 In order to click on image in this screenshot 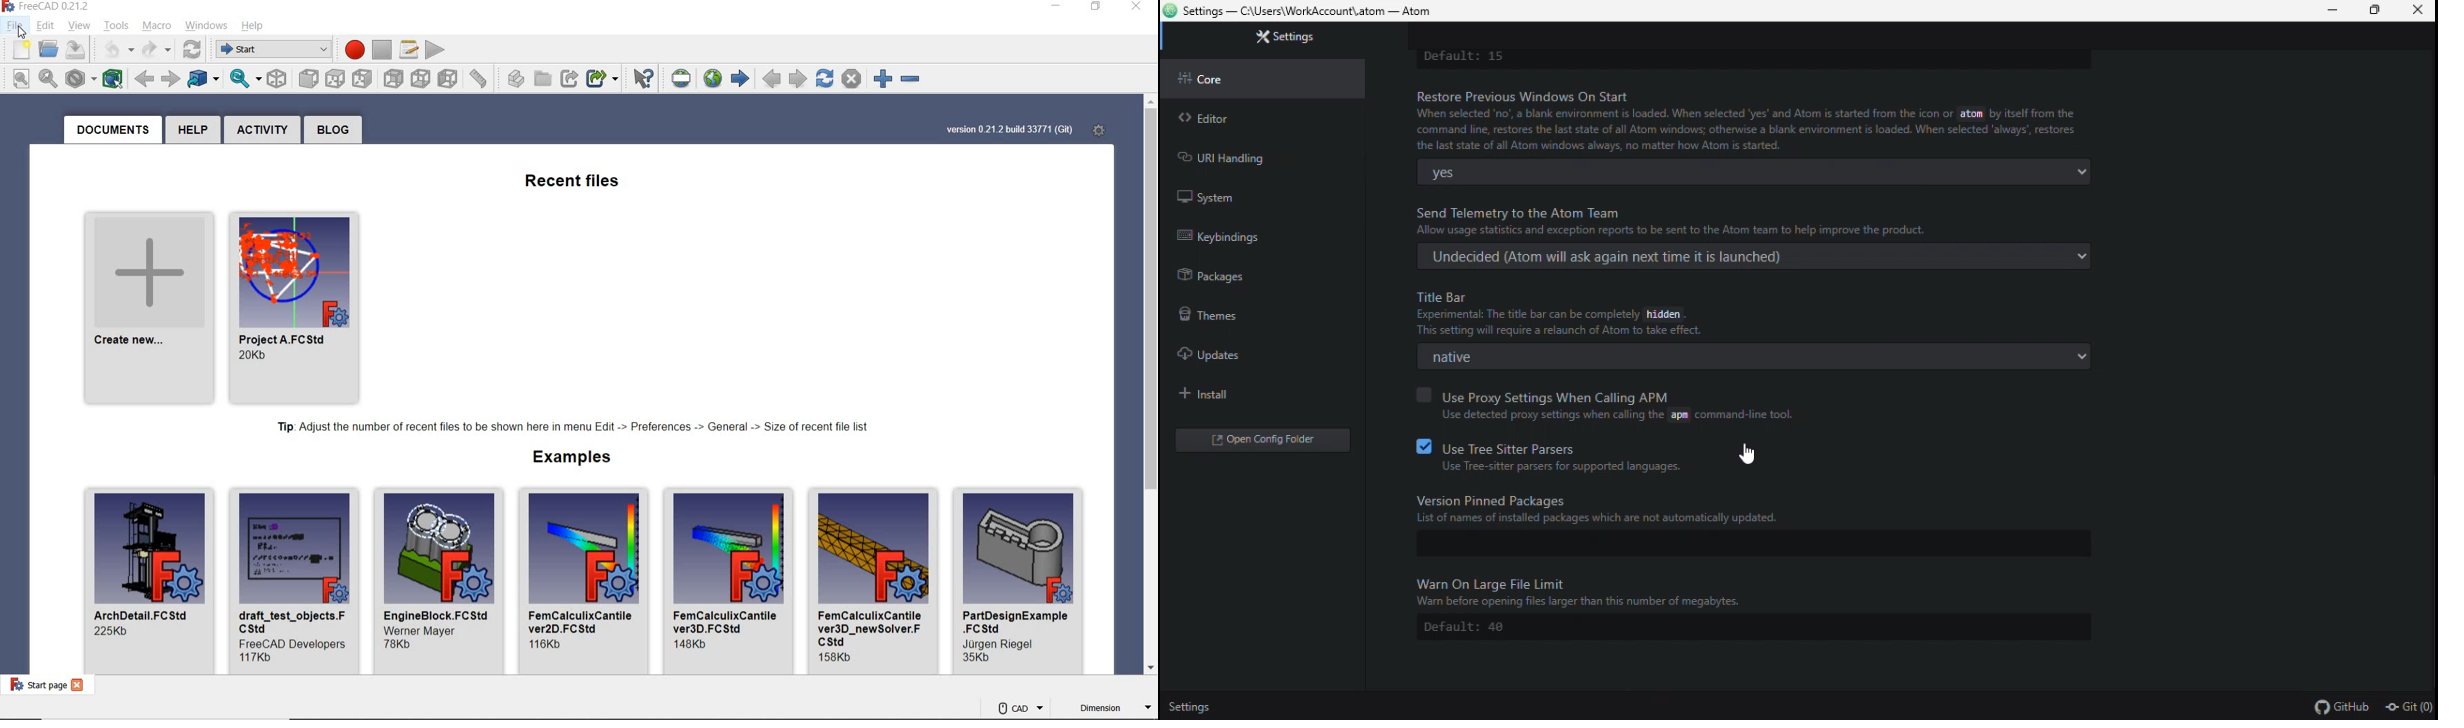, I will do `click(585, 548)`.